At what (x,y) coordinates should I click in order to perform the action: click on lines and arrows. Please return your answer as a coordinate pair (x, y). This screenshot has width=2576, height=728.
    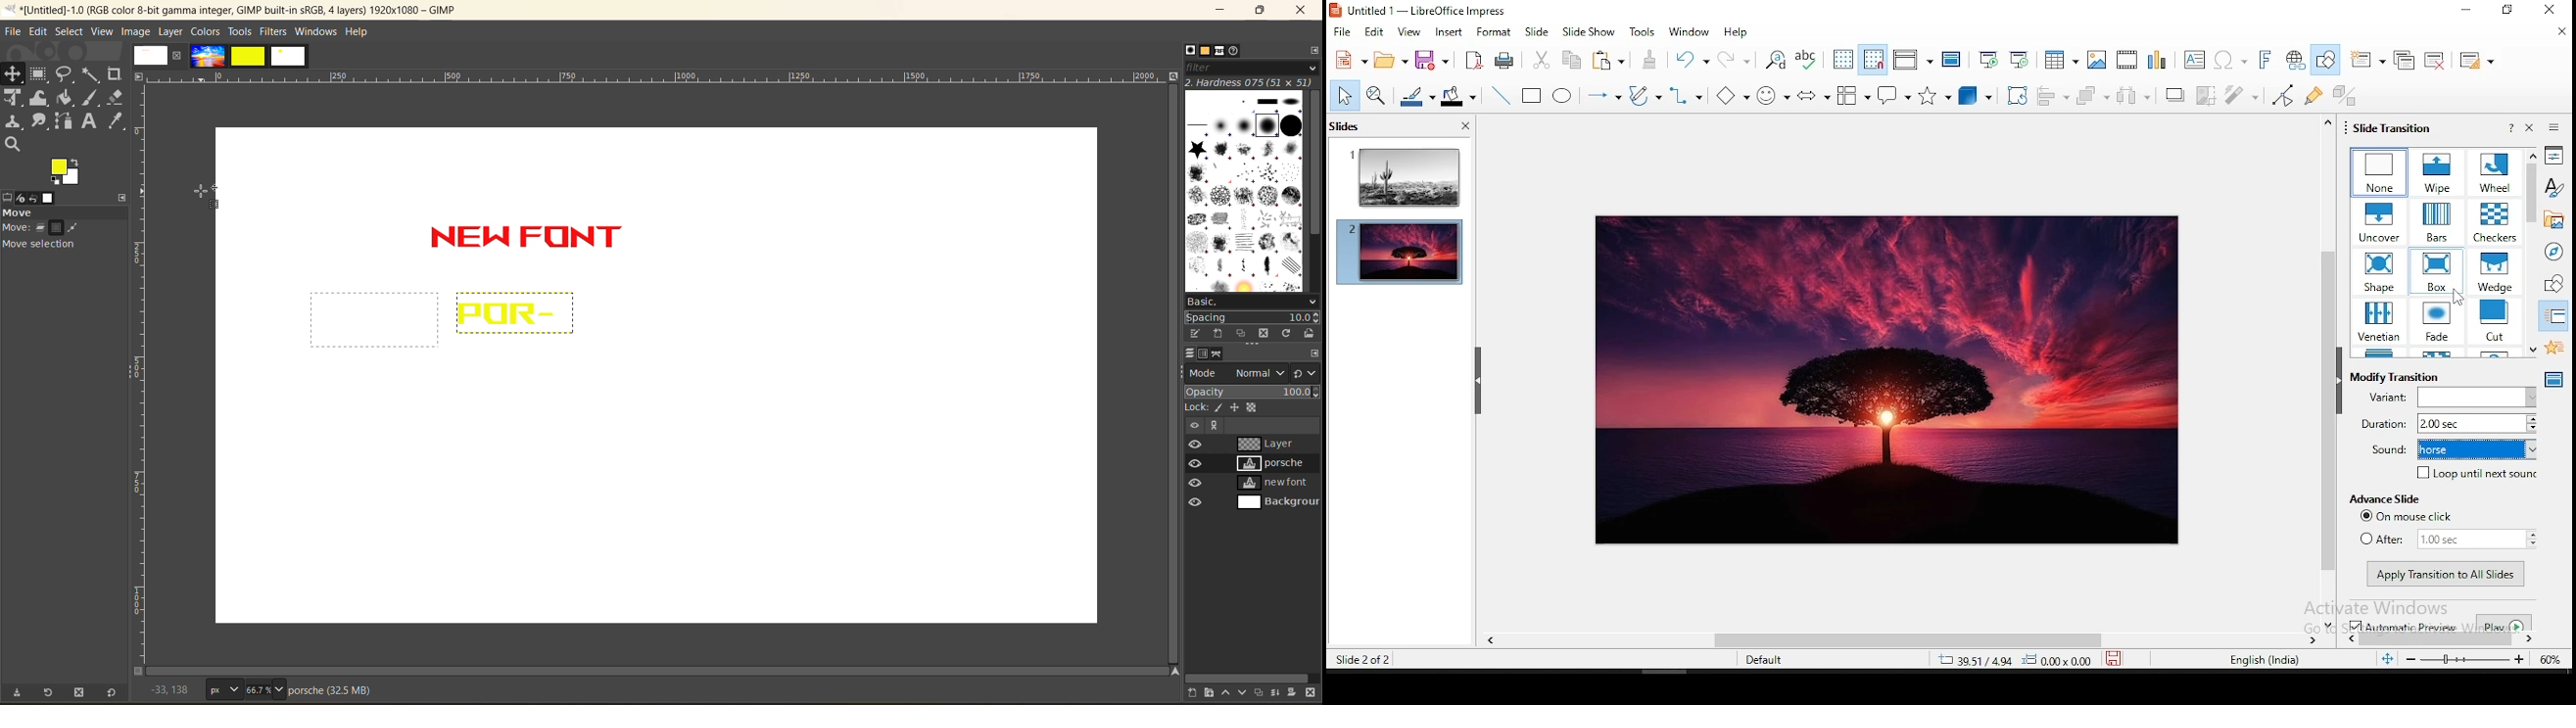
    Looking at the image, I should click on (1604, 97).